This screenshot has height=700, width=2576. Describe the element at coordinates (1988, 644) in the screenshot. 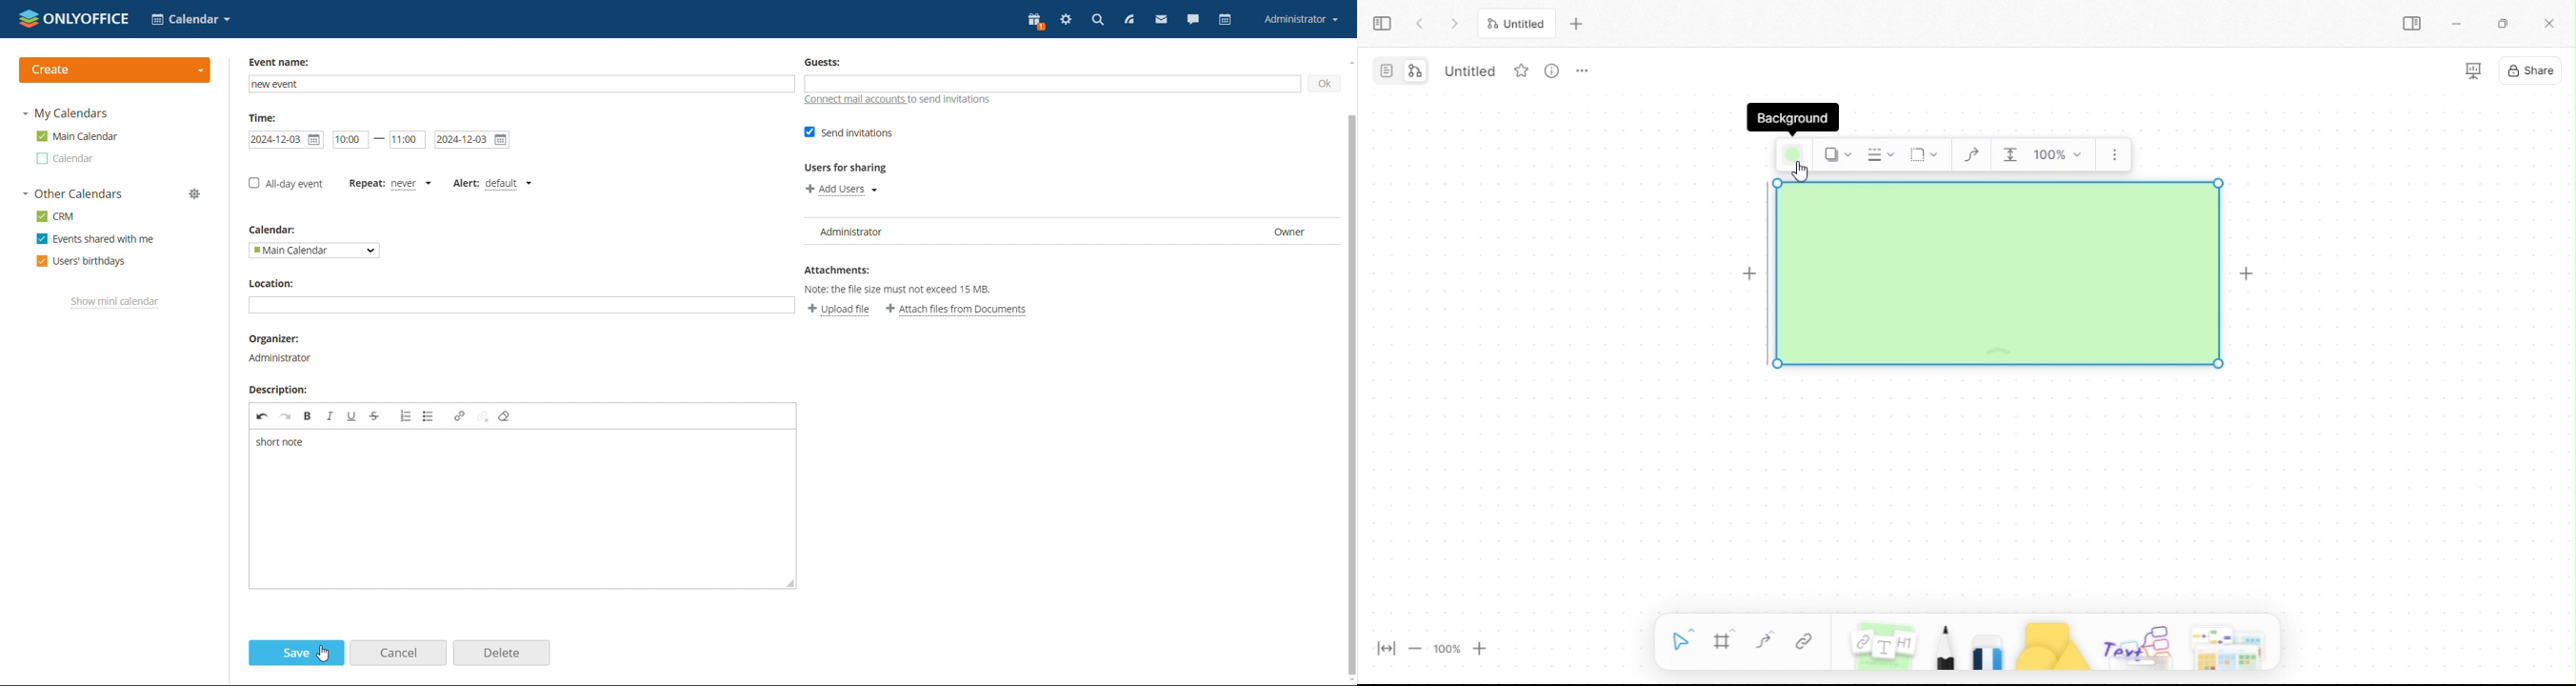

I see `eraser` at that location.